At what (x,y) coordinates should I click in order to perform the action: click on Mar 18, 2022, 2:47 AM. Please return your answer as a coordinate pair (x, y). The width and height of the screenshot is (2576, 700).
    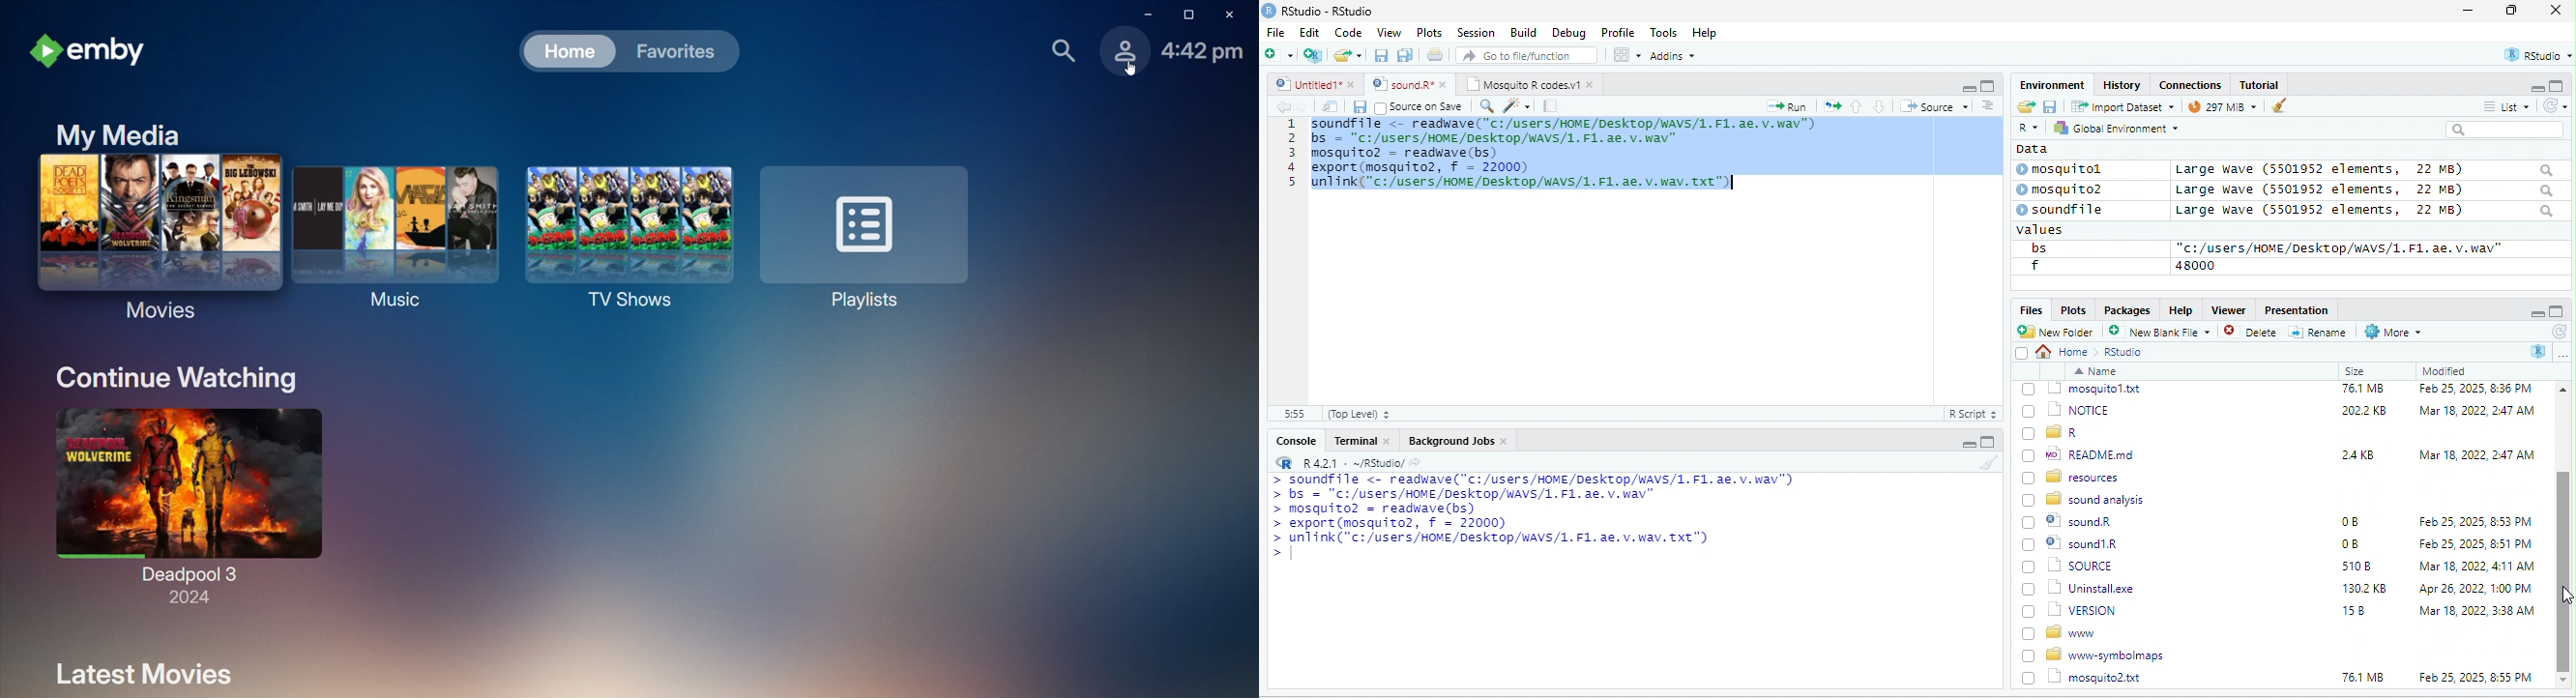
    Looking at the image, I should click on (2472, 482).